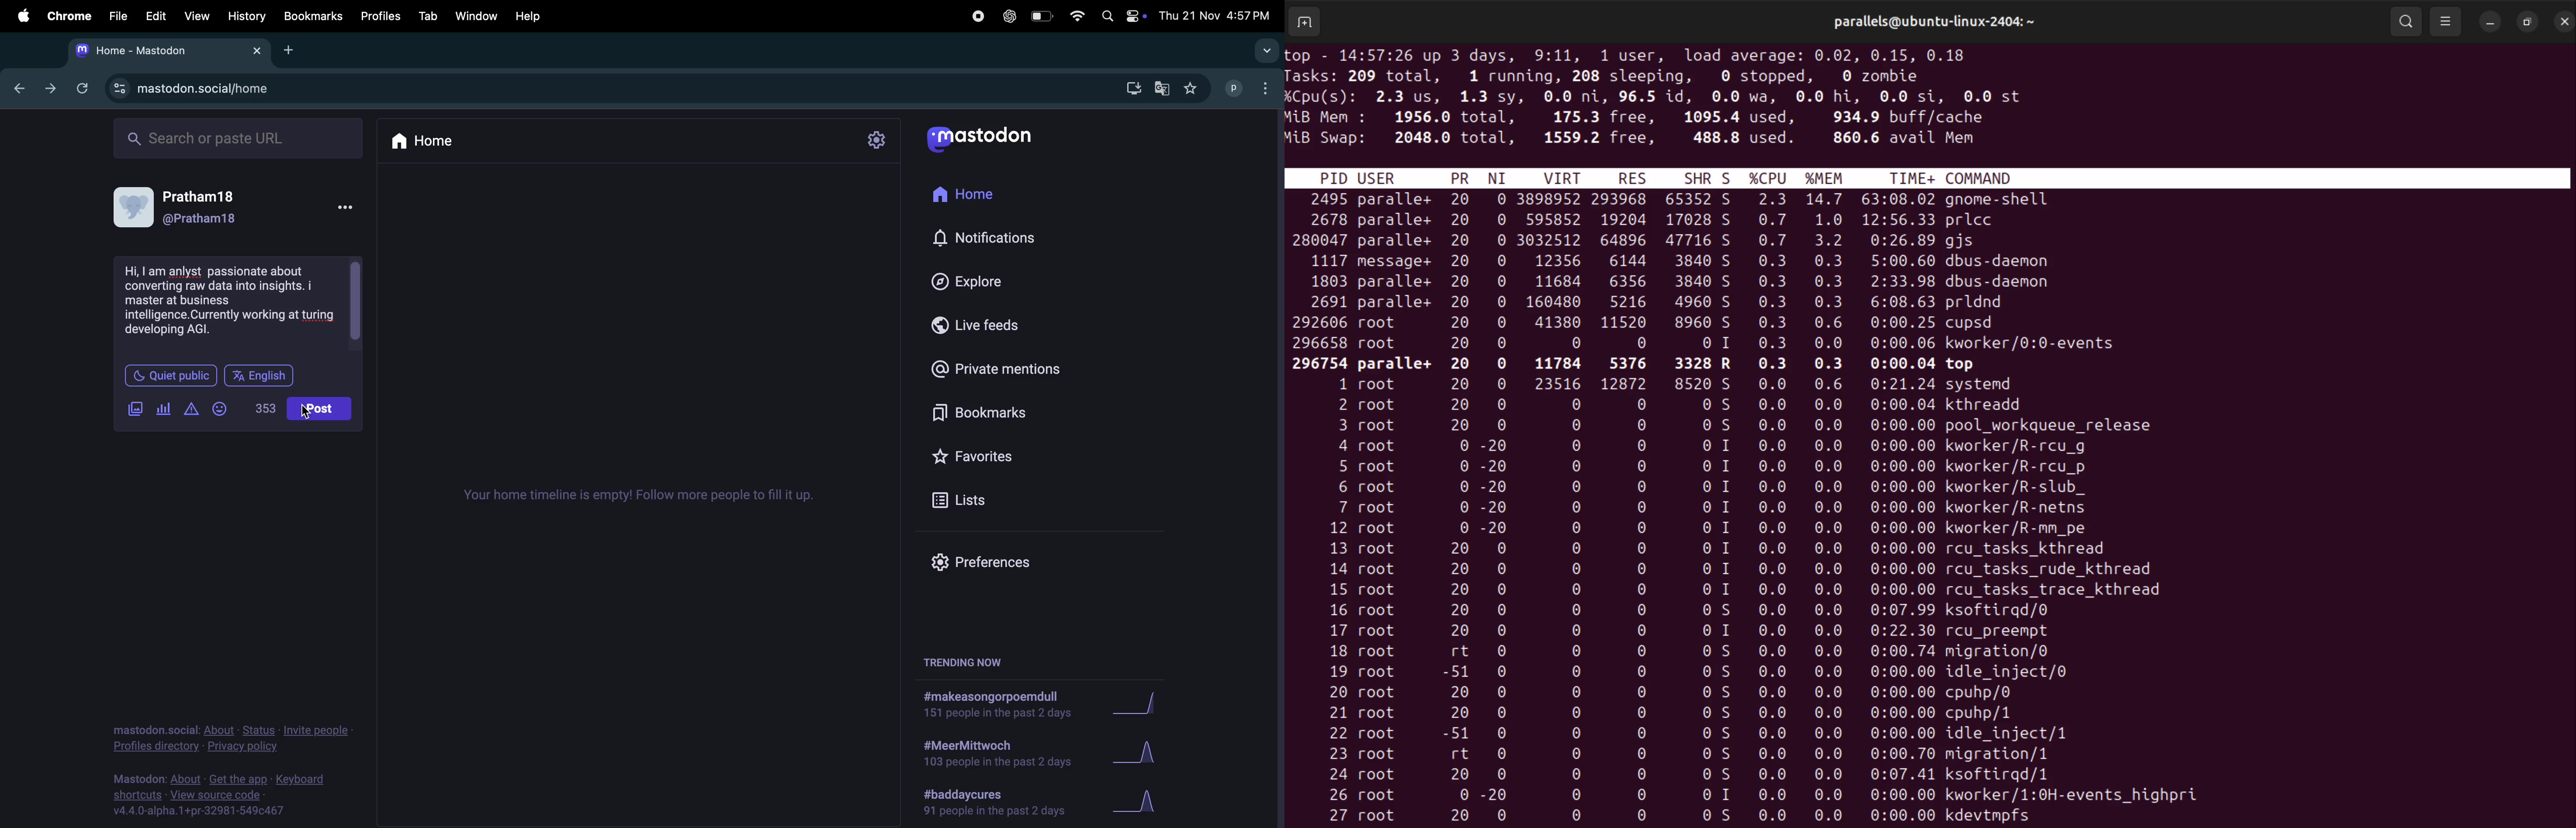  I want to click on user profile, so click(239, 210).